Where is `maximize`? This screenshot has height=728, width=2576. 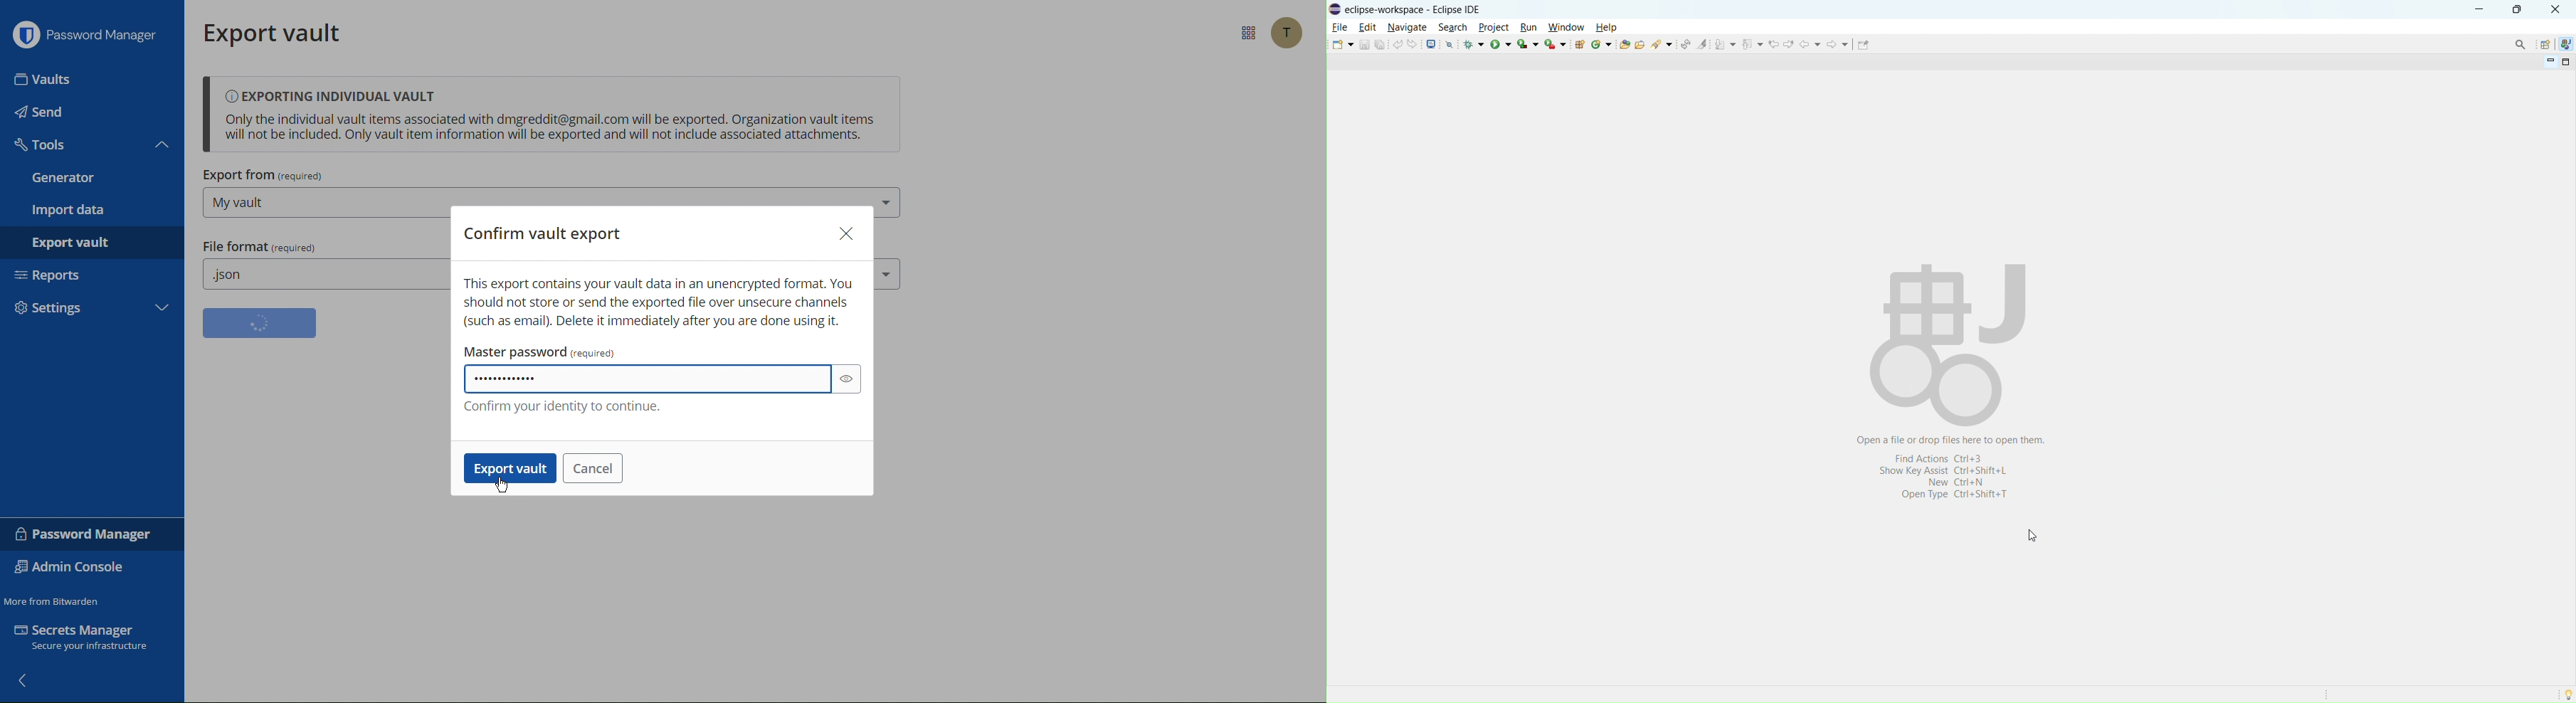
maximize is located at coordinates (2517, 9).